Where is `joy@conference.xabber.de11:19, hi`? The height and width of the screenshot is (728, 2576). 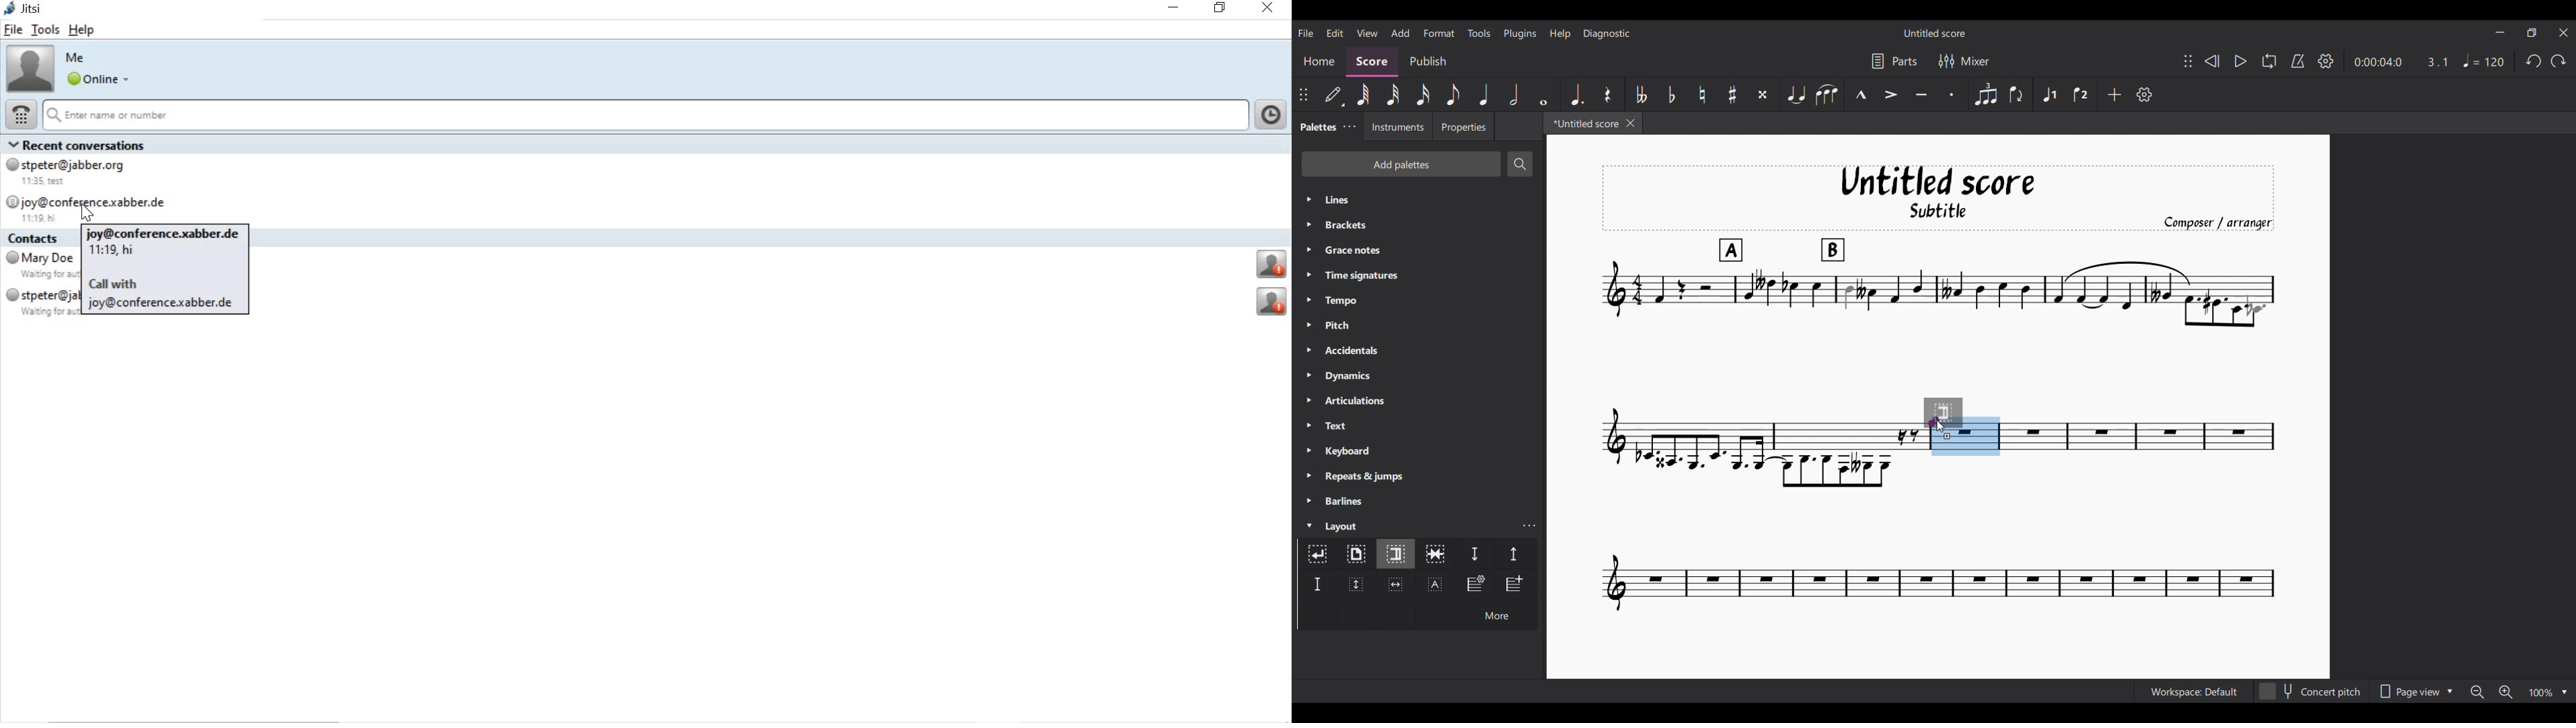 joy@conference.xabber.de11:19, hi is located at coordinates (165, 243).